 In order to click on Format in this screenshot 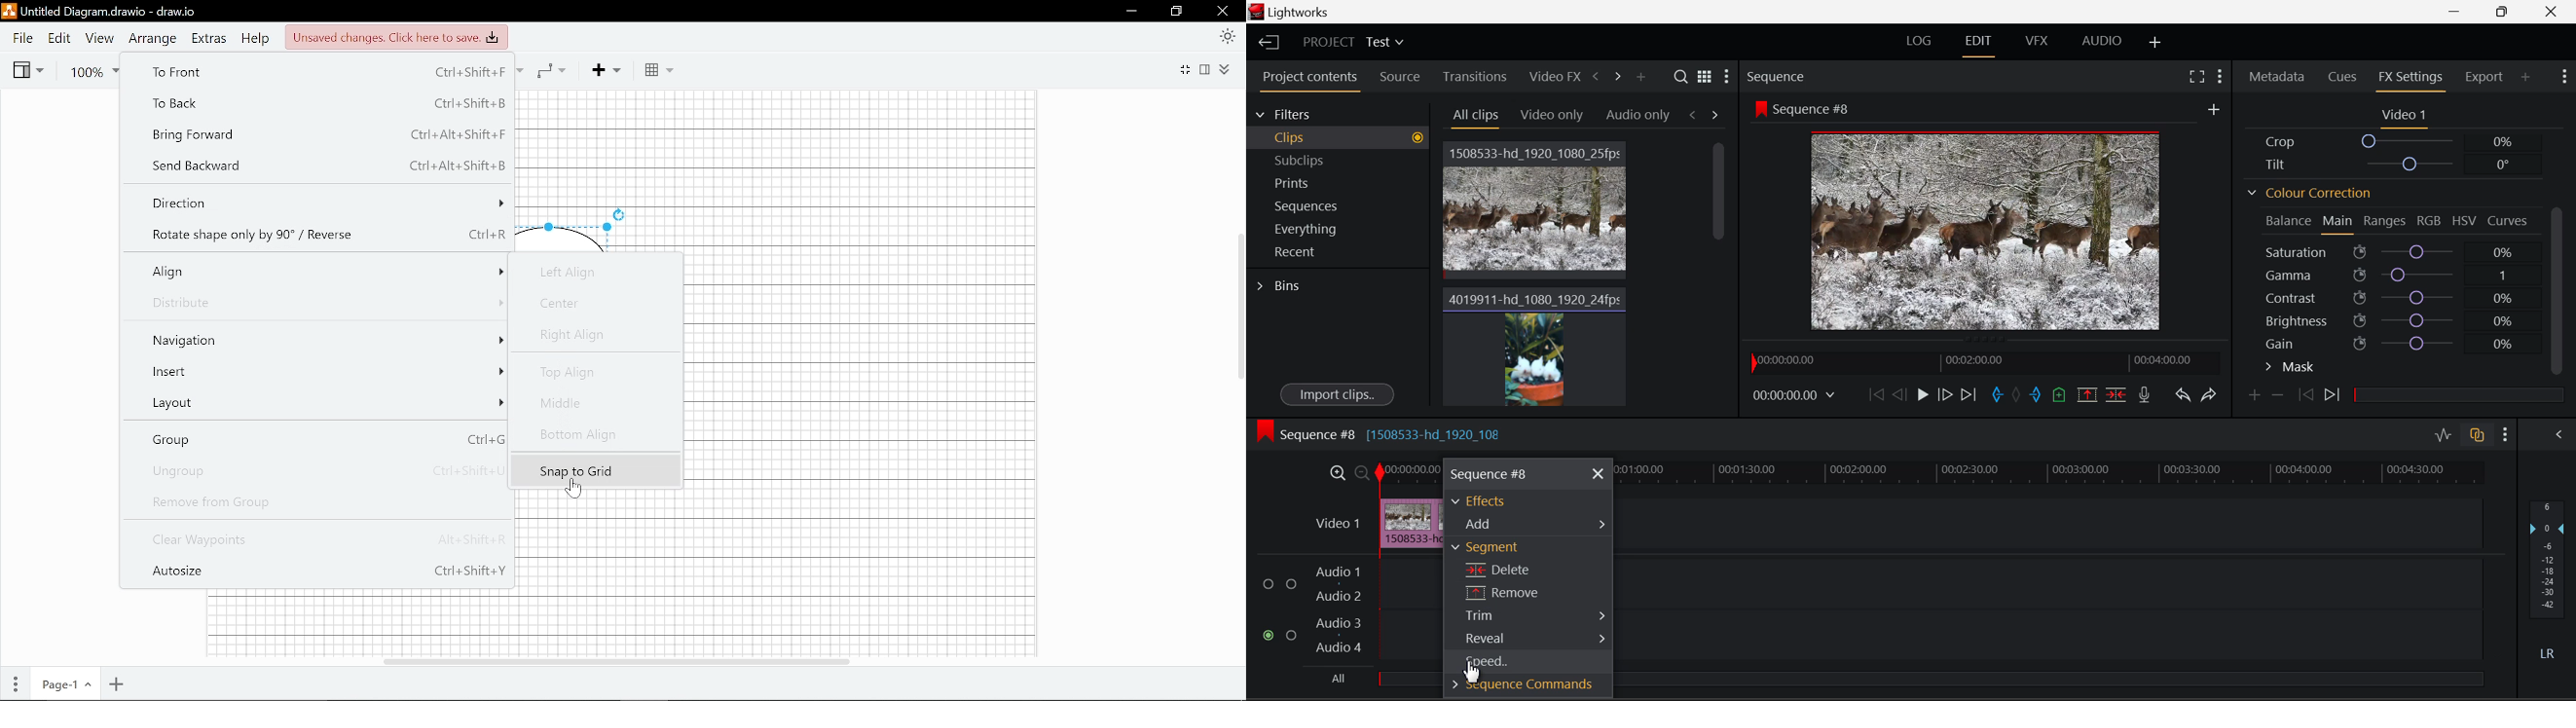, I will do `click(1207, 69)`.